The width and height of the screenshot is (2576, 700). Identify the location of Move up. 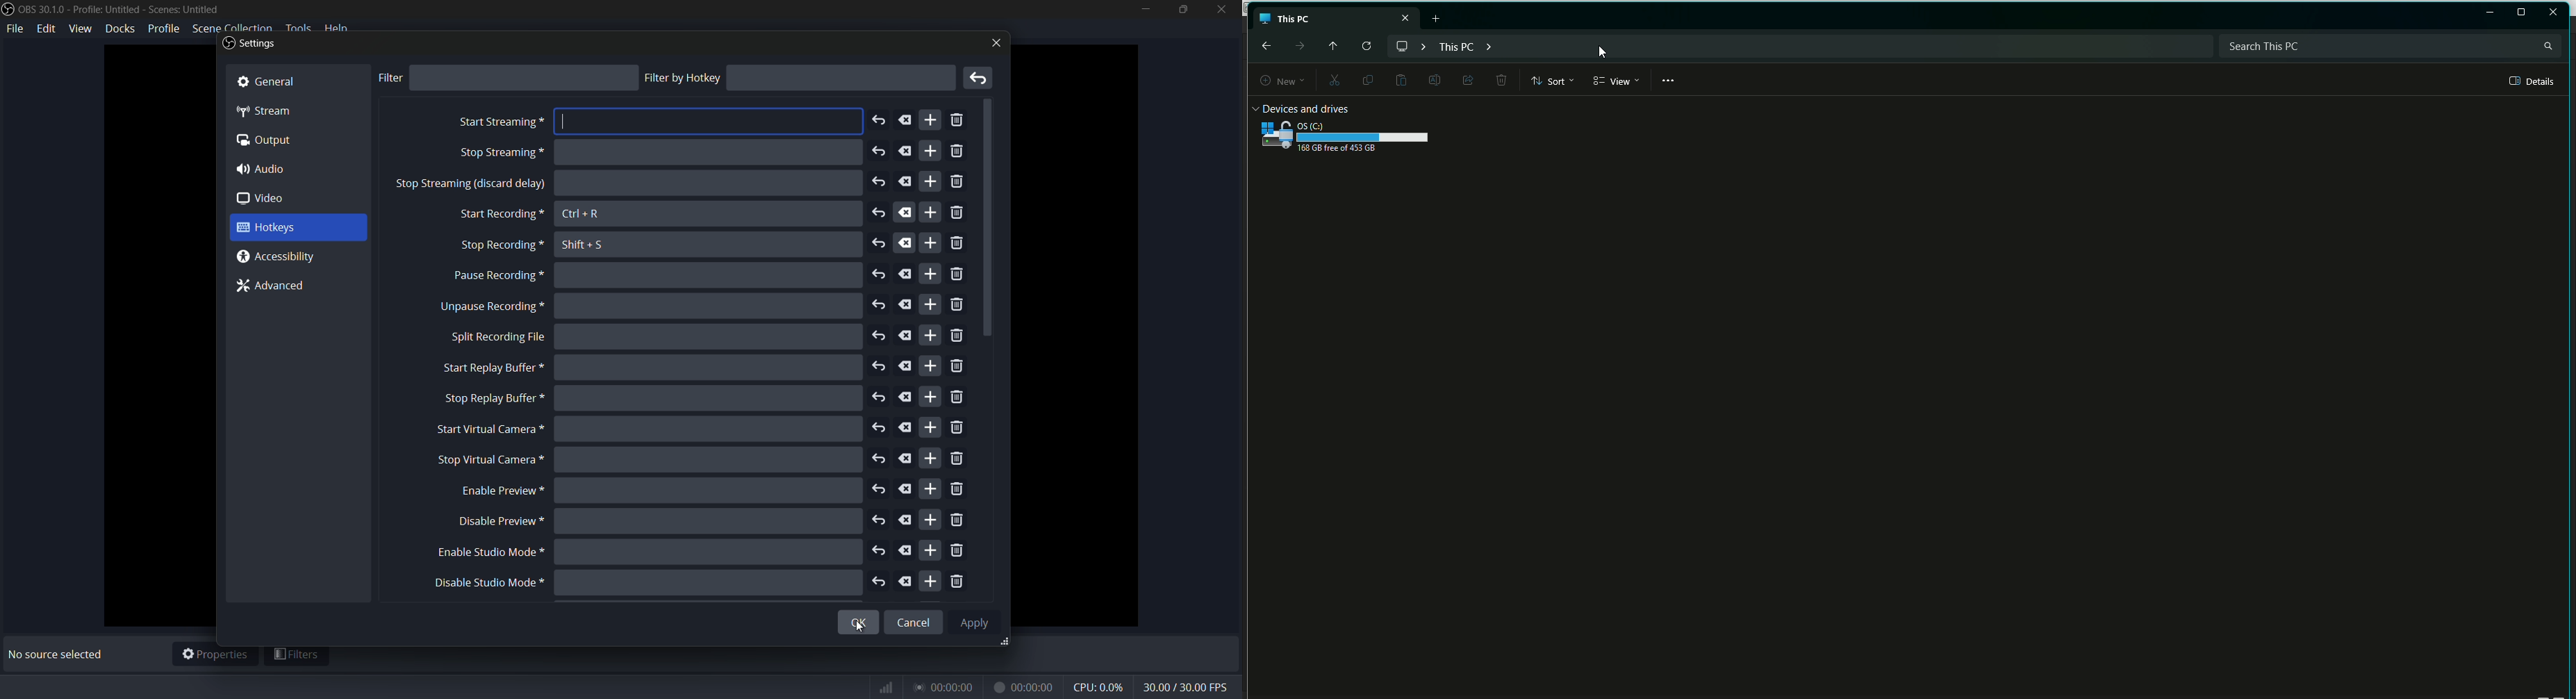
(1330, 44).